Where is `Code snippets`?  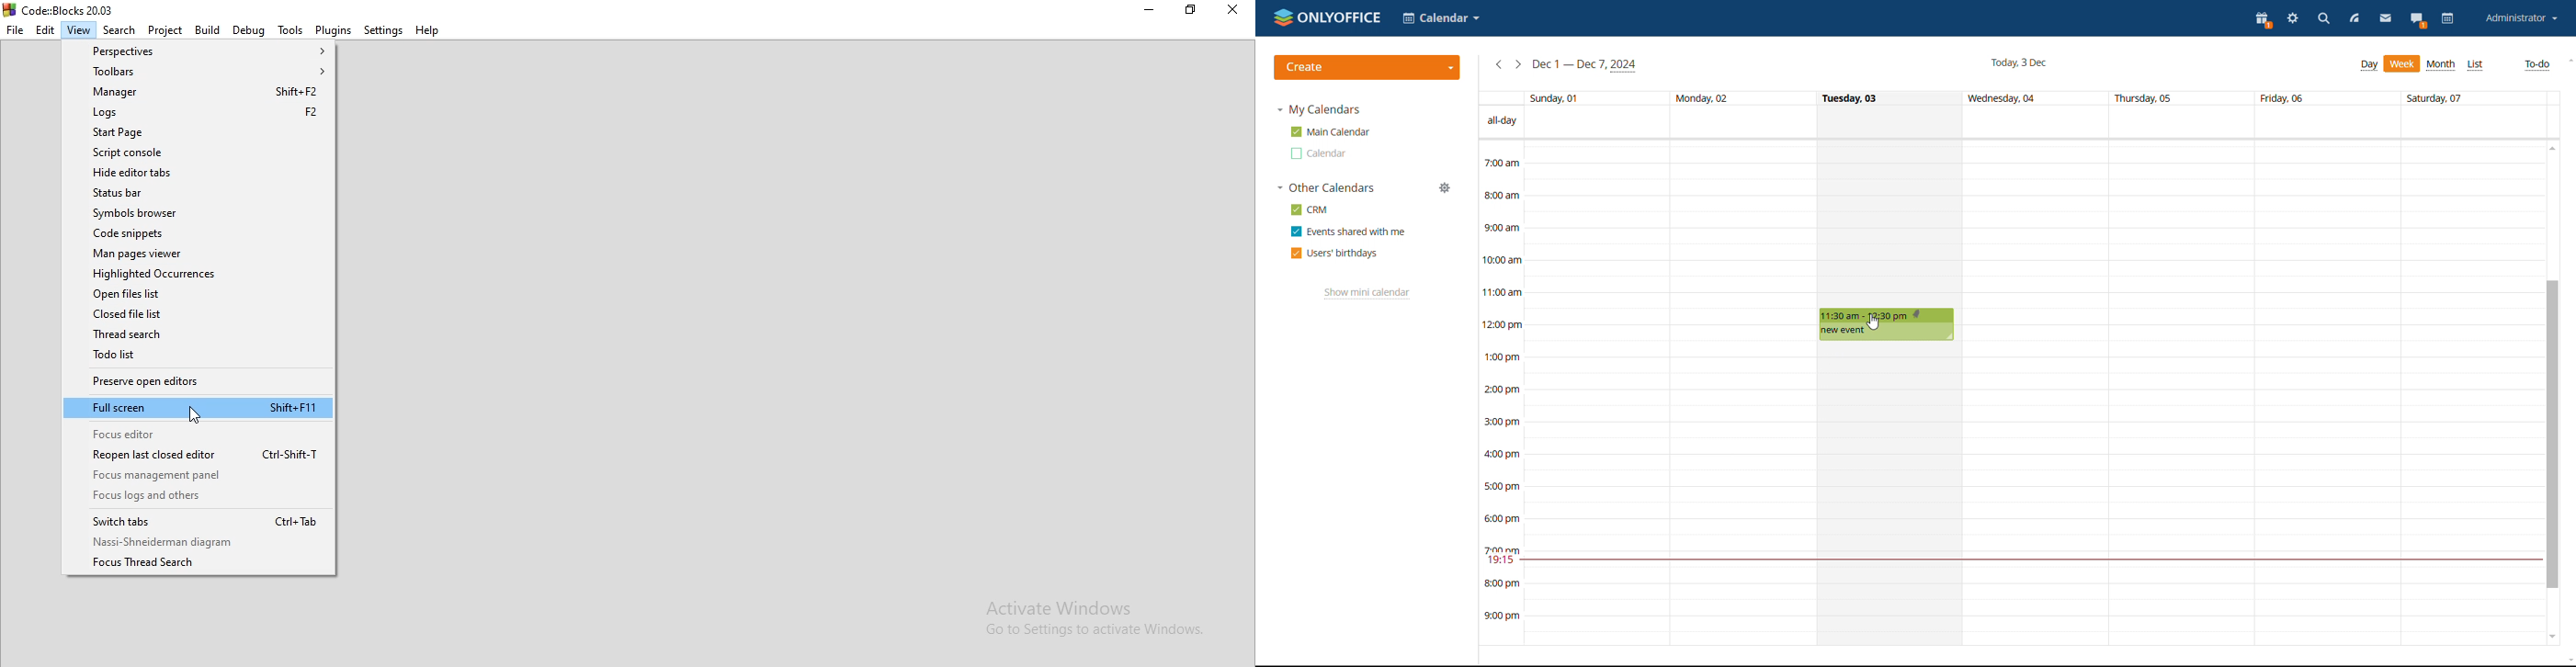 Code snippets is located at coordinates (196, 233).